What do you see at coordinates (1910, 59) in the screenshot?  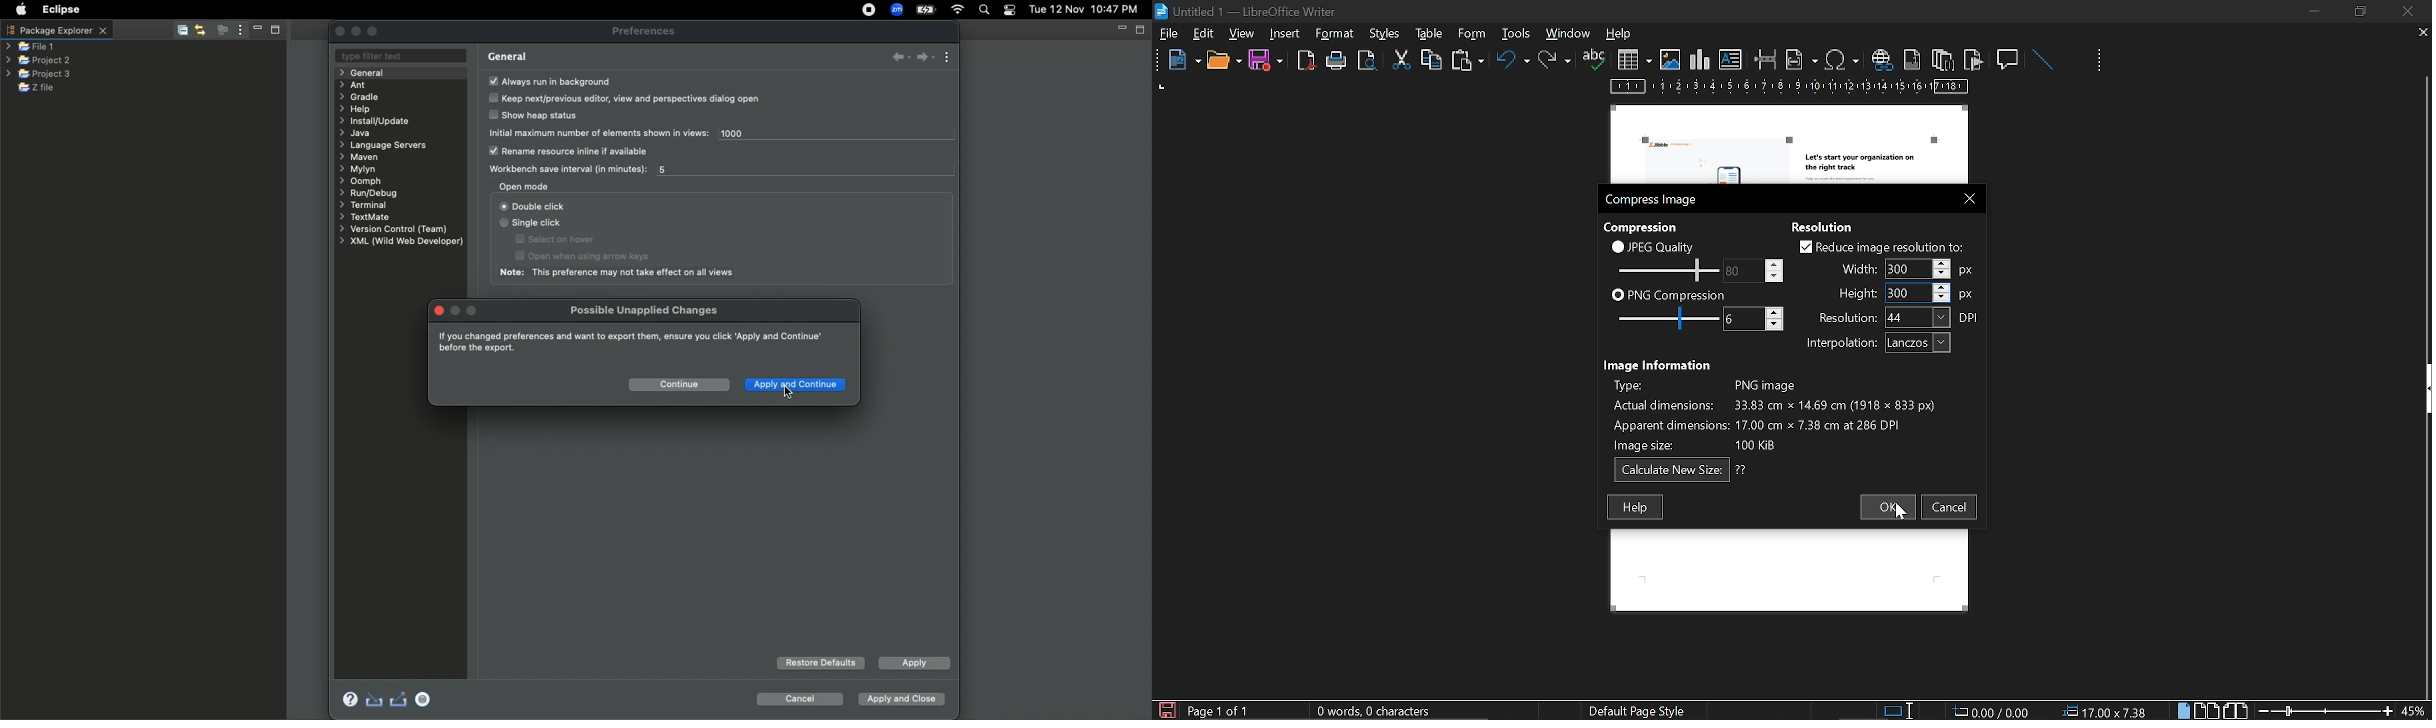 I see `insert footnote` at bounding box center [1910, 59].